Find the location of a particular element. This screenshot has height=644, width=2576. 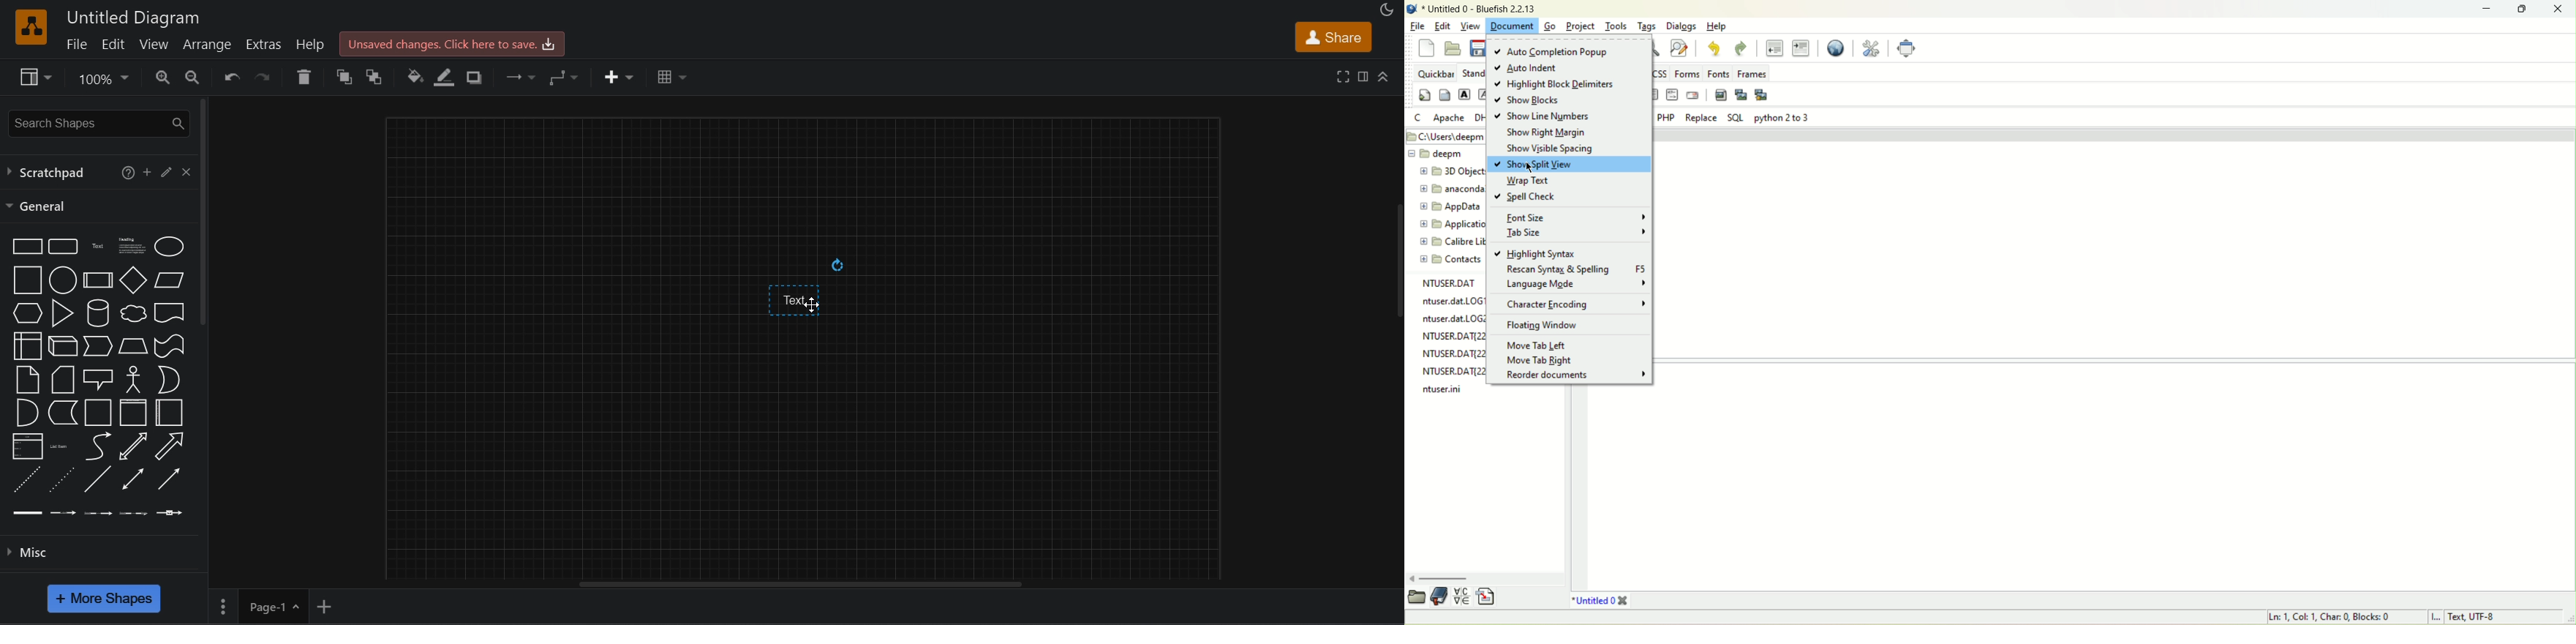

List item is located at coordinates (62, 447).